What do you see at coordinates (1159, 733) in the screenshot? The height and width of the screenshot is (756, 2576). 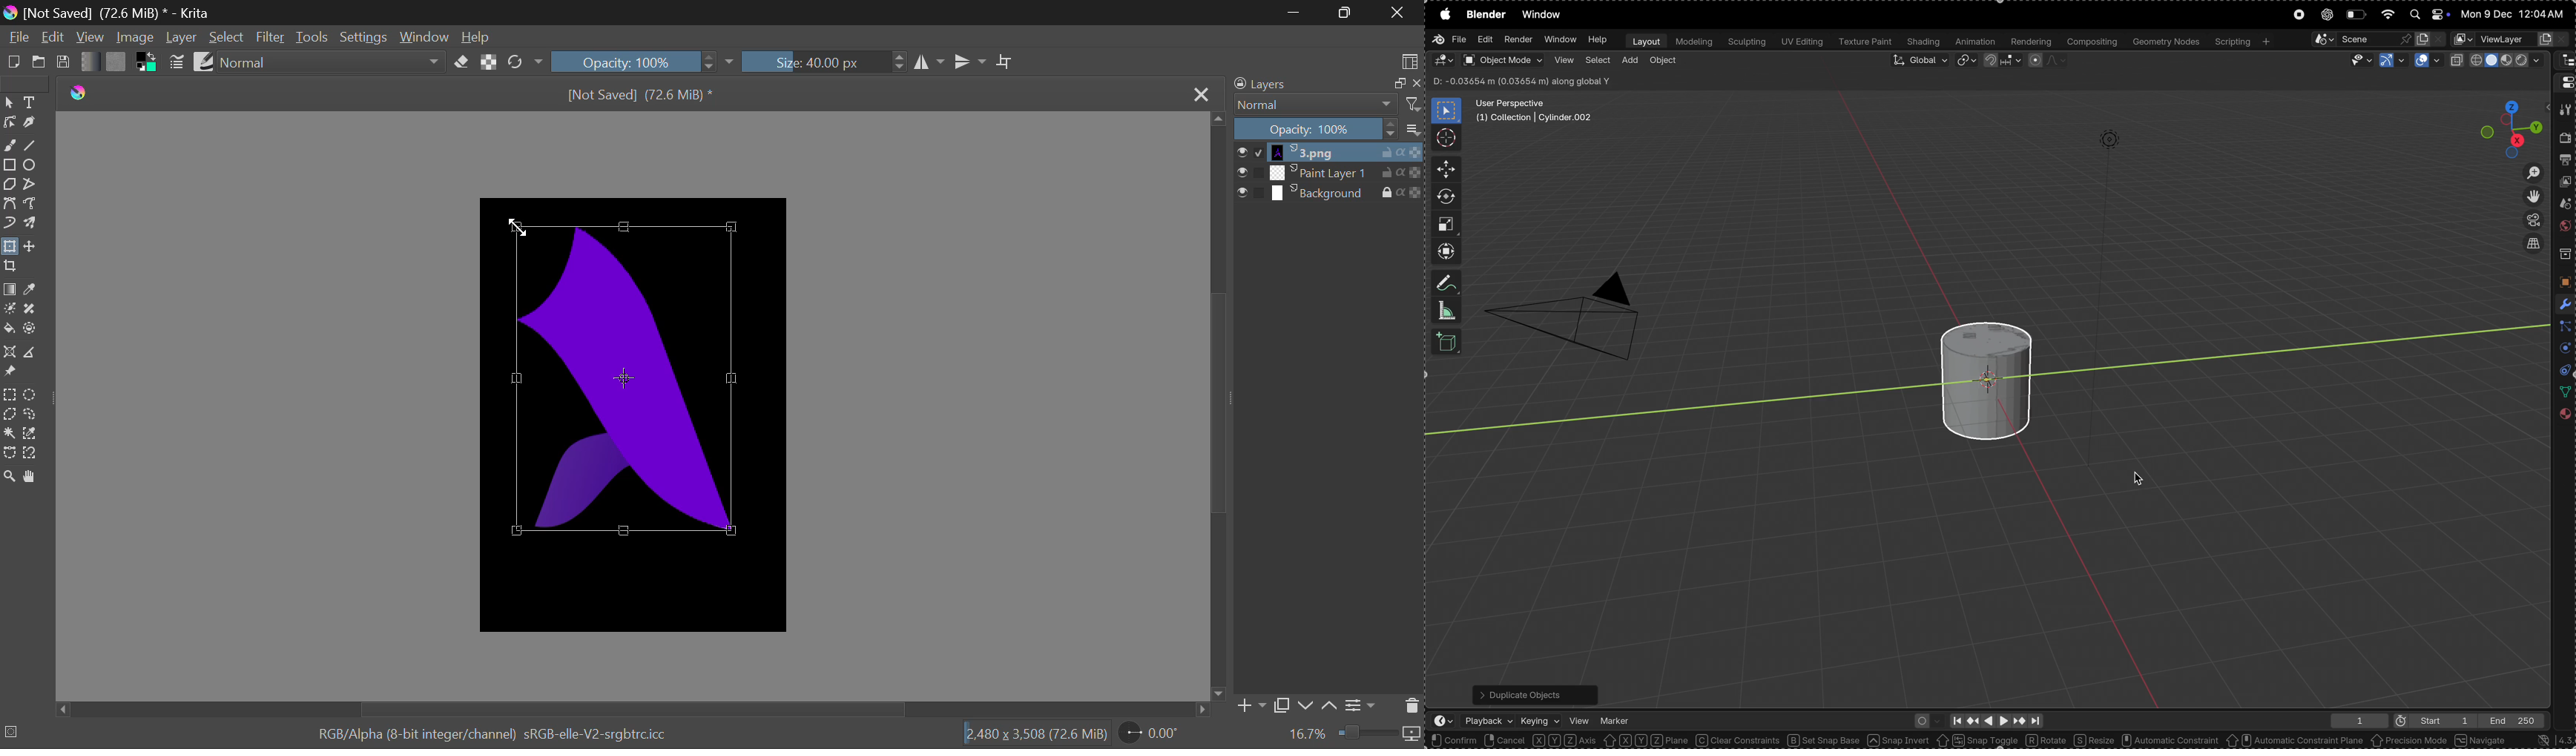 I see `Page Rotation` at bounding box center [1159, 733].